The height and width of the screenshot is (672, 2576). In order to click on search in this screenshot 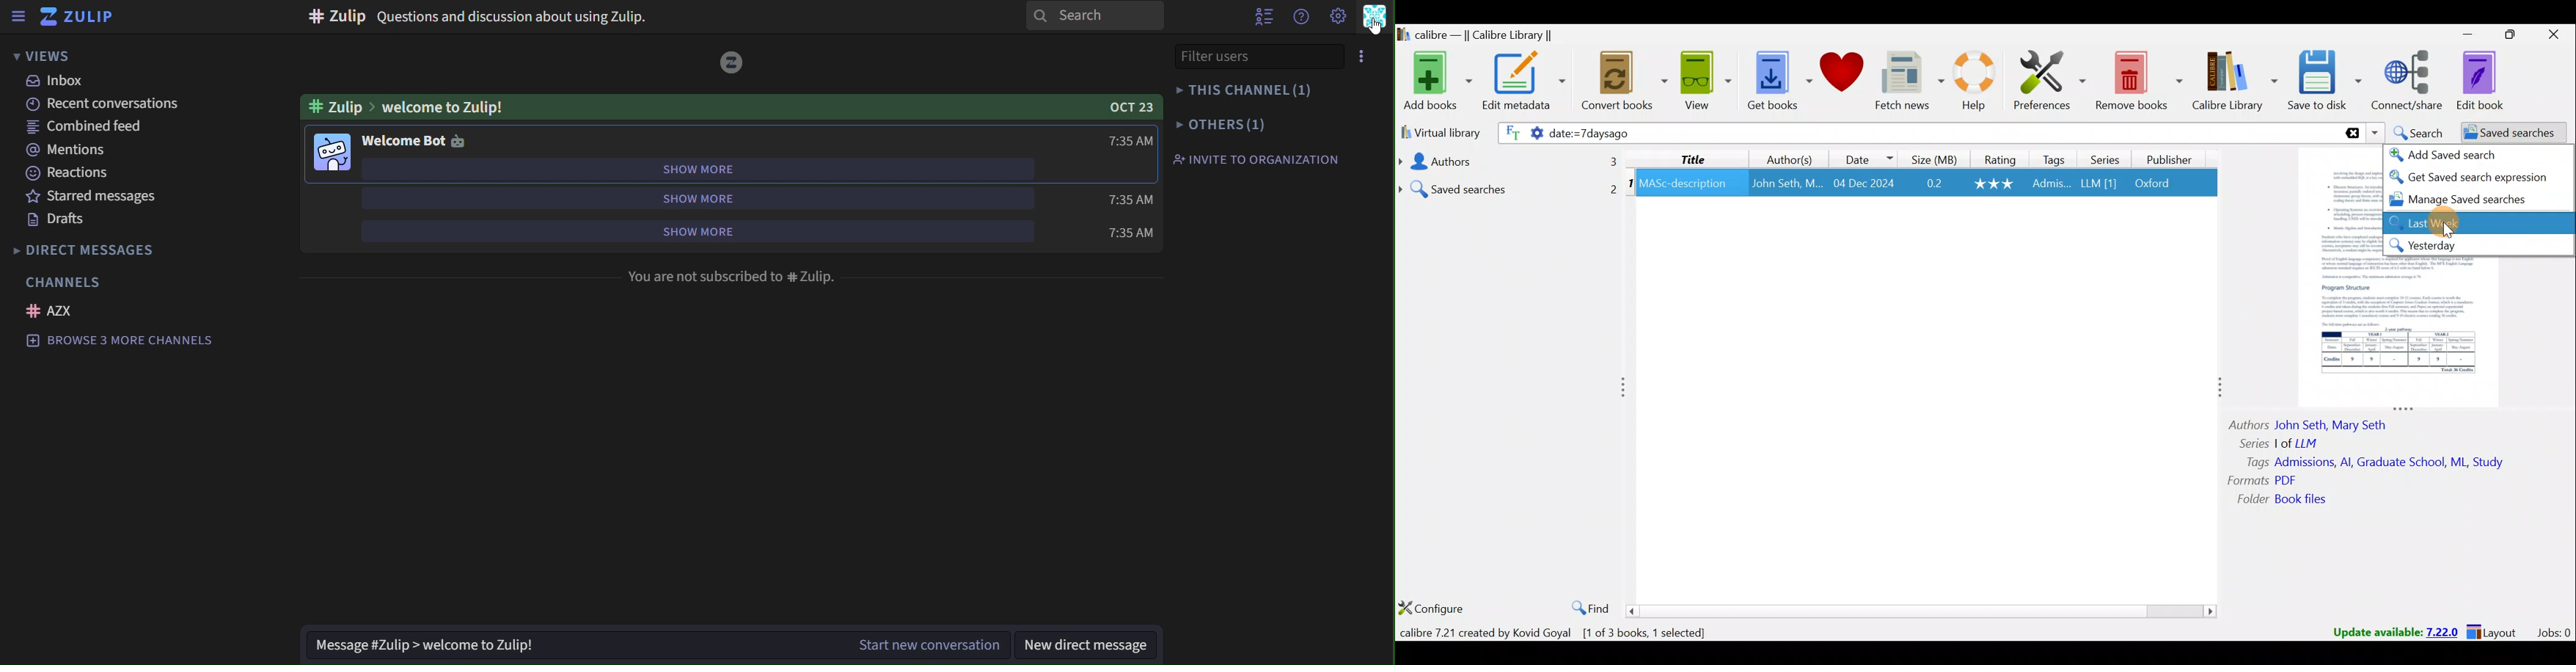, I will do `click(1094, 16)`.